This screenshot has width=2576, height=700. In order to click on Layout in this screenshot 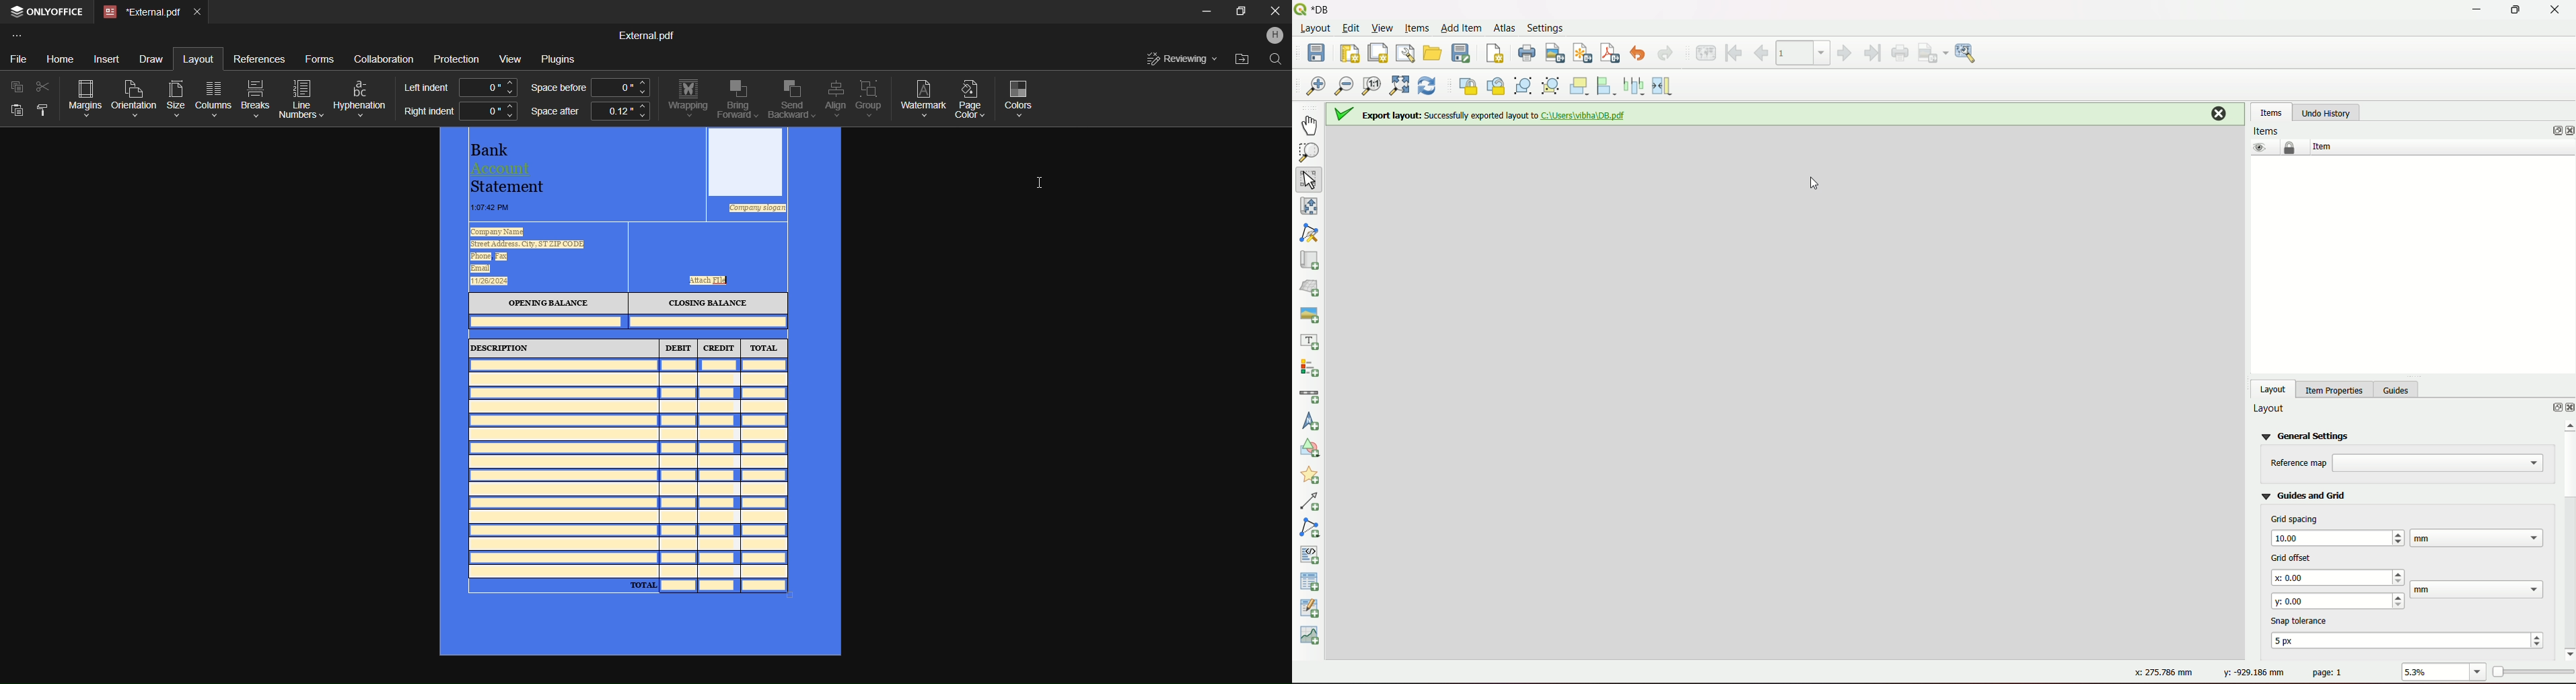, I will do `click(1315, 30)`.